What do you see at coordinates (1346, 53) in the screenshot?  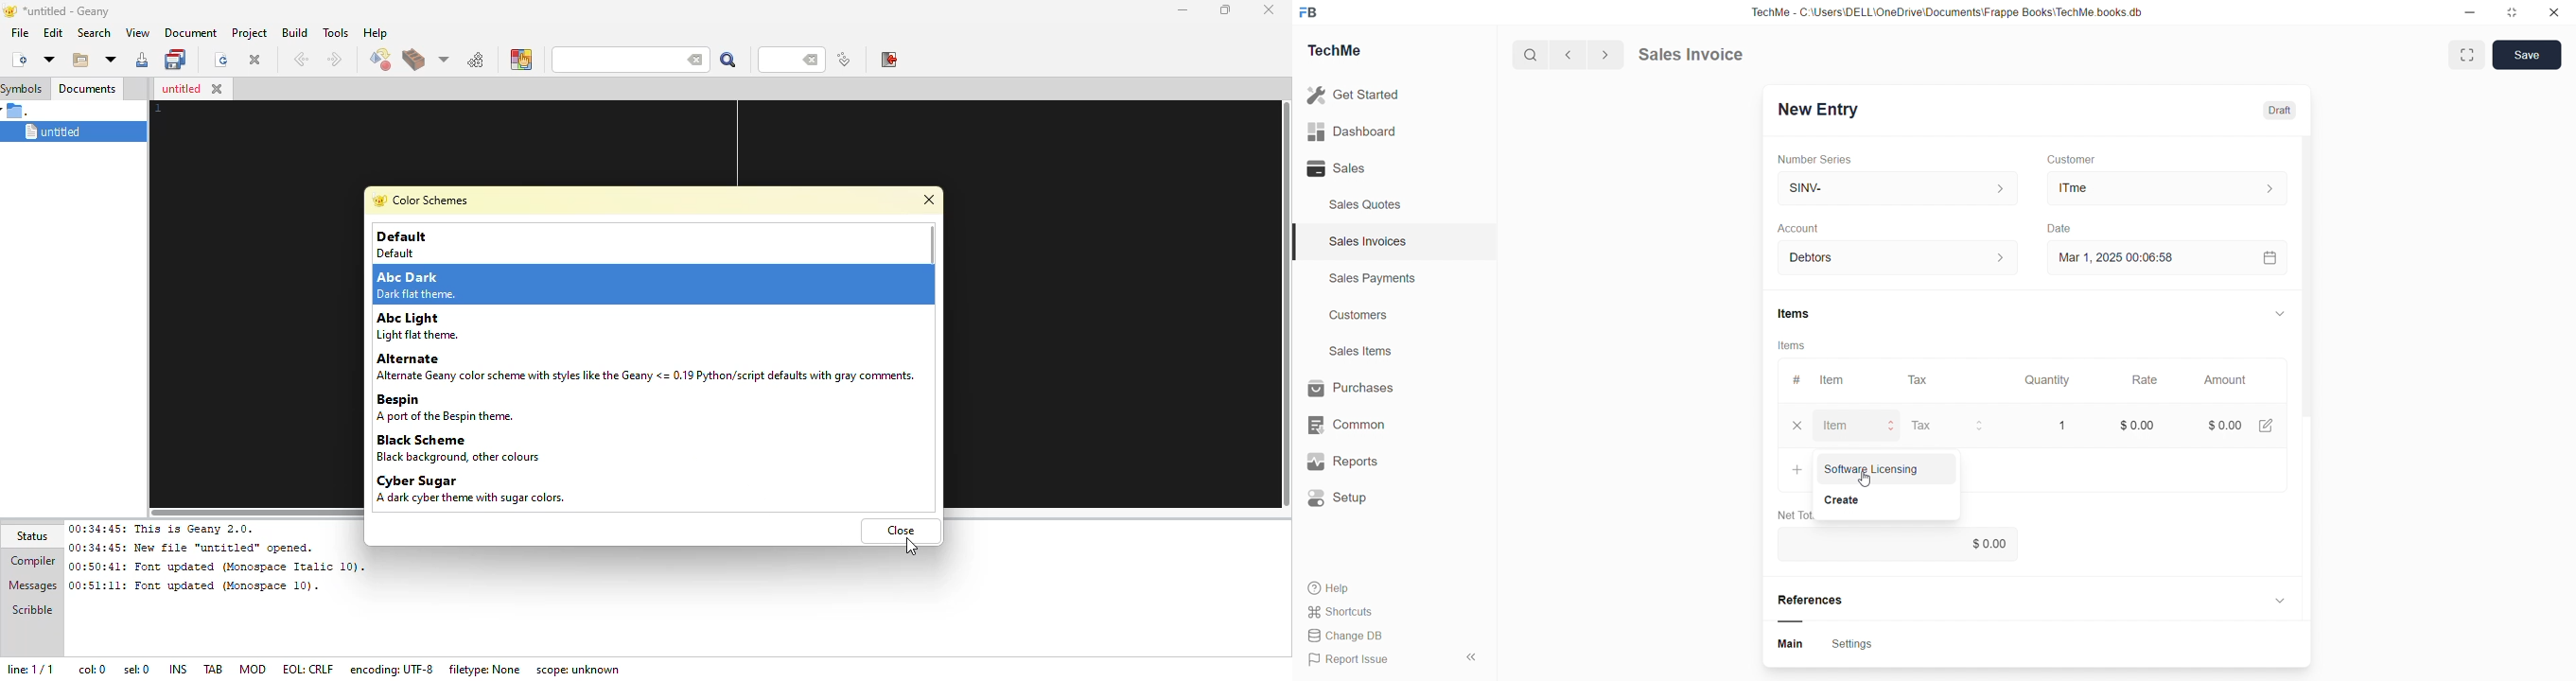 I see `TechMe` at bounding box center [1346, 53].